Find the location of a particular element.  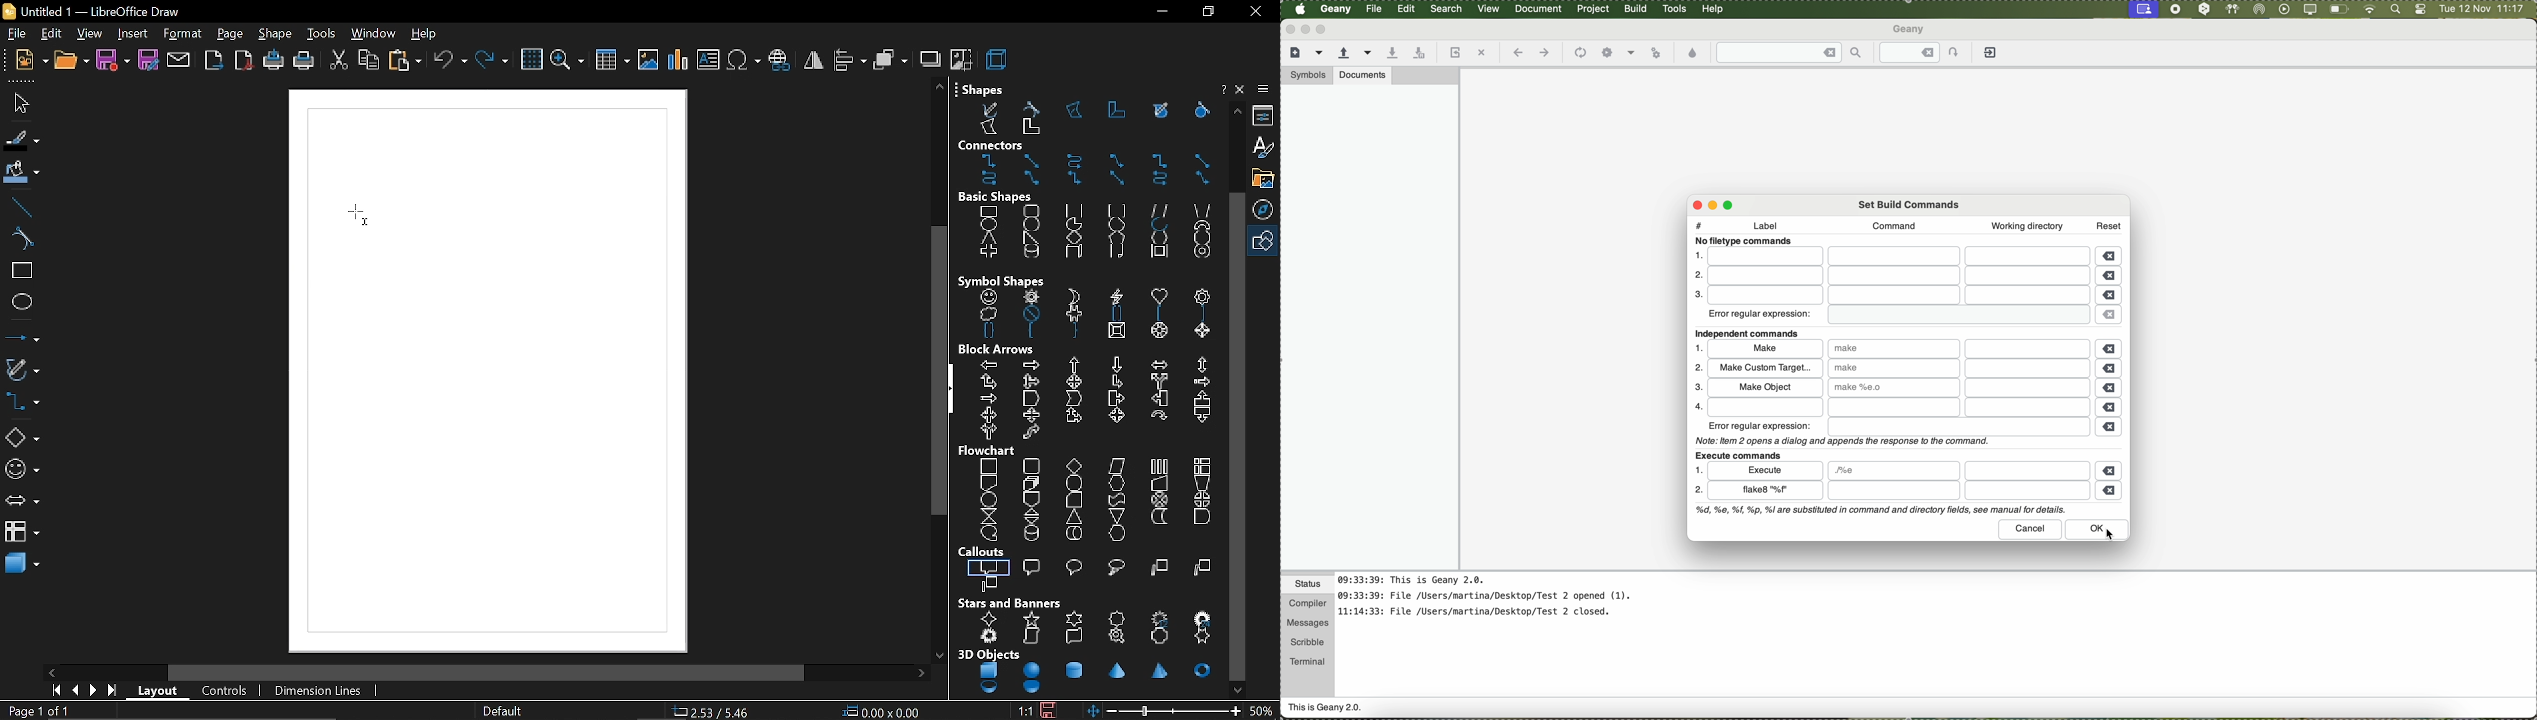

24 point star is located at coordinates (1203, 617).